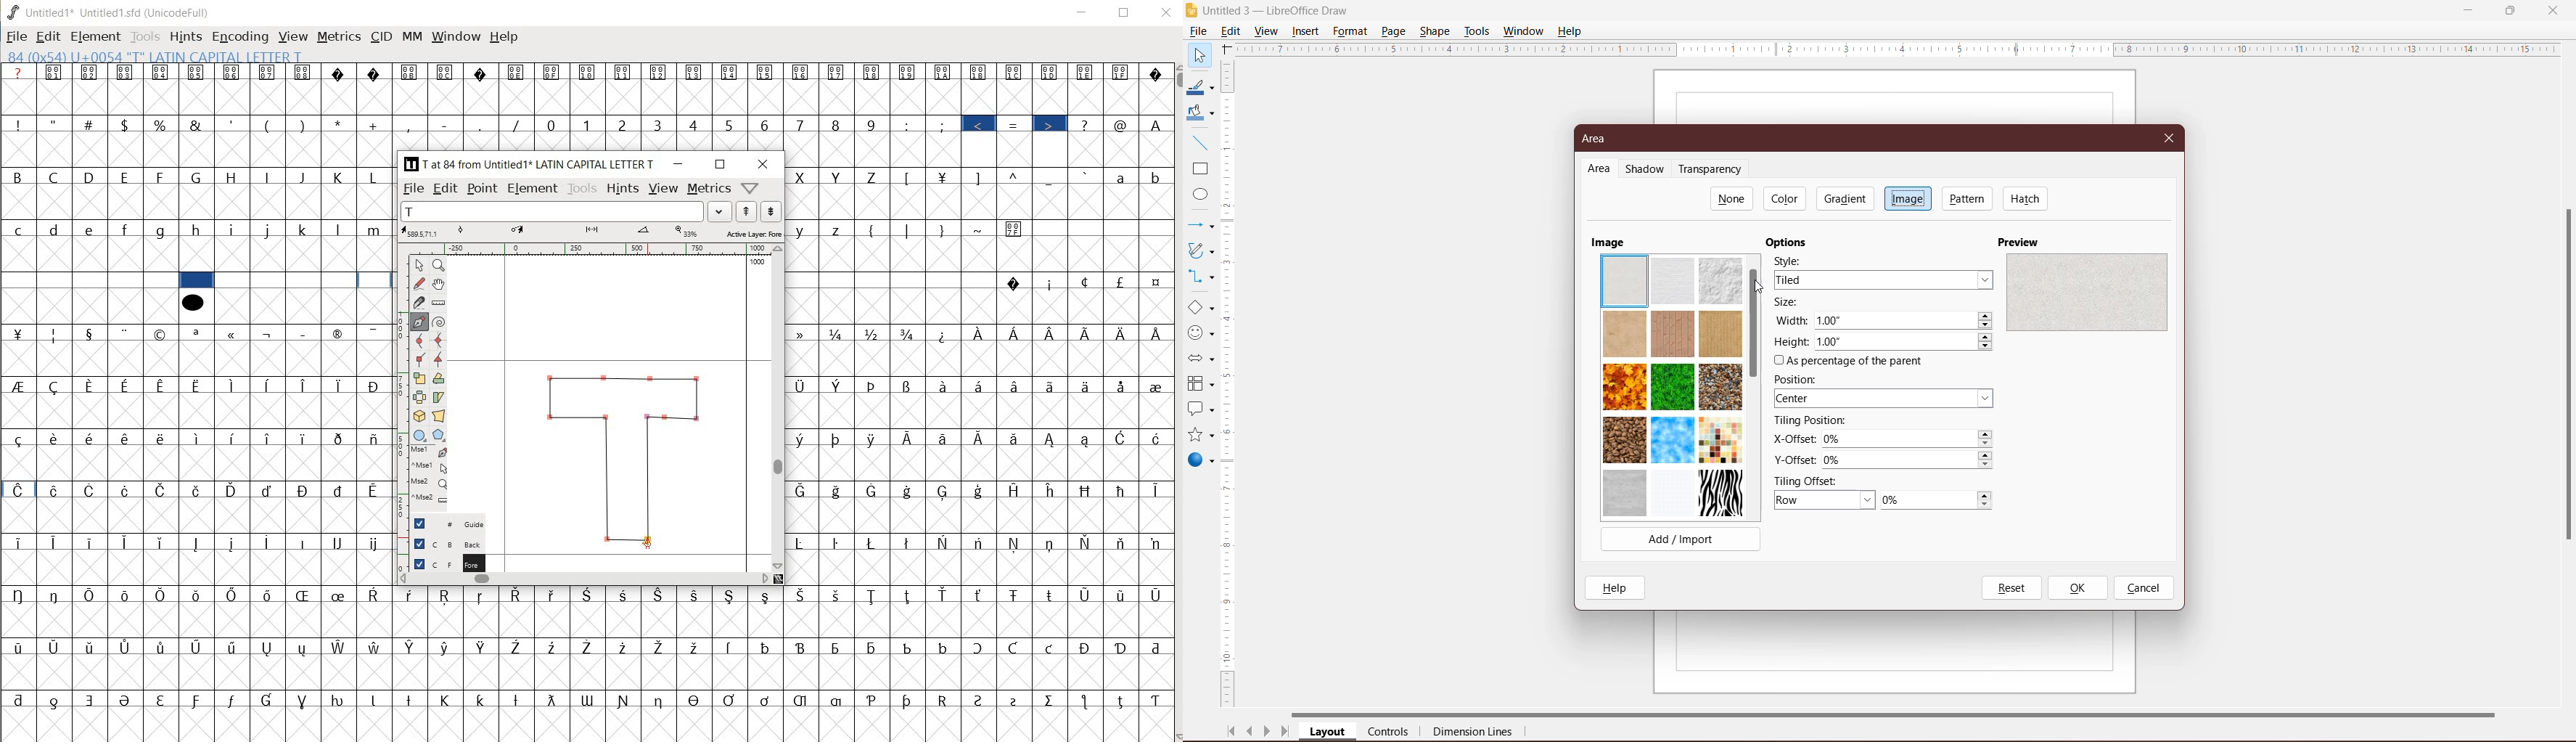 The height and width of the screenshot is (756, 2576). What do you see at coordinates (268, 700) in the screenshot?
I see `Symbol` at bounding box center [268, 700].